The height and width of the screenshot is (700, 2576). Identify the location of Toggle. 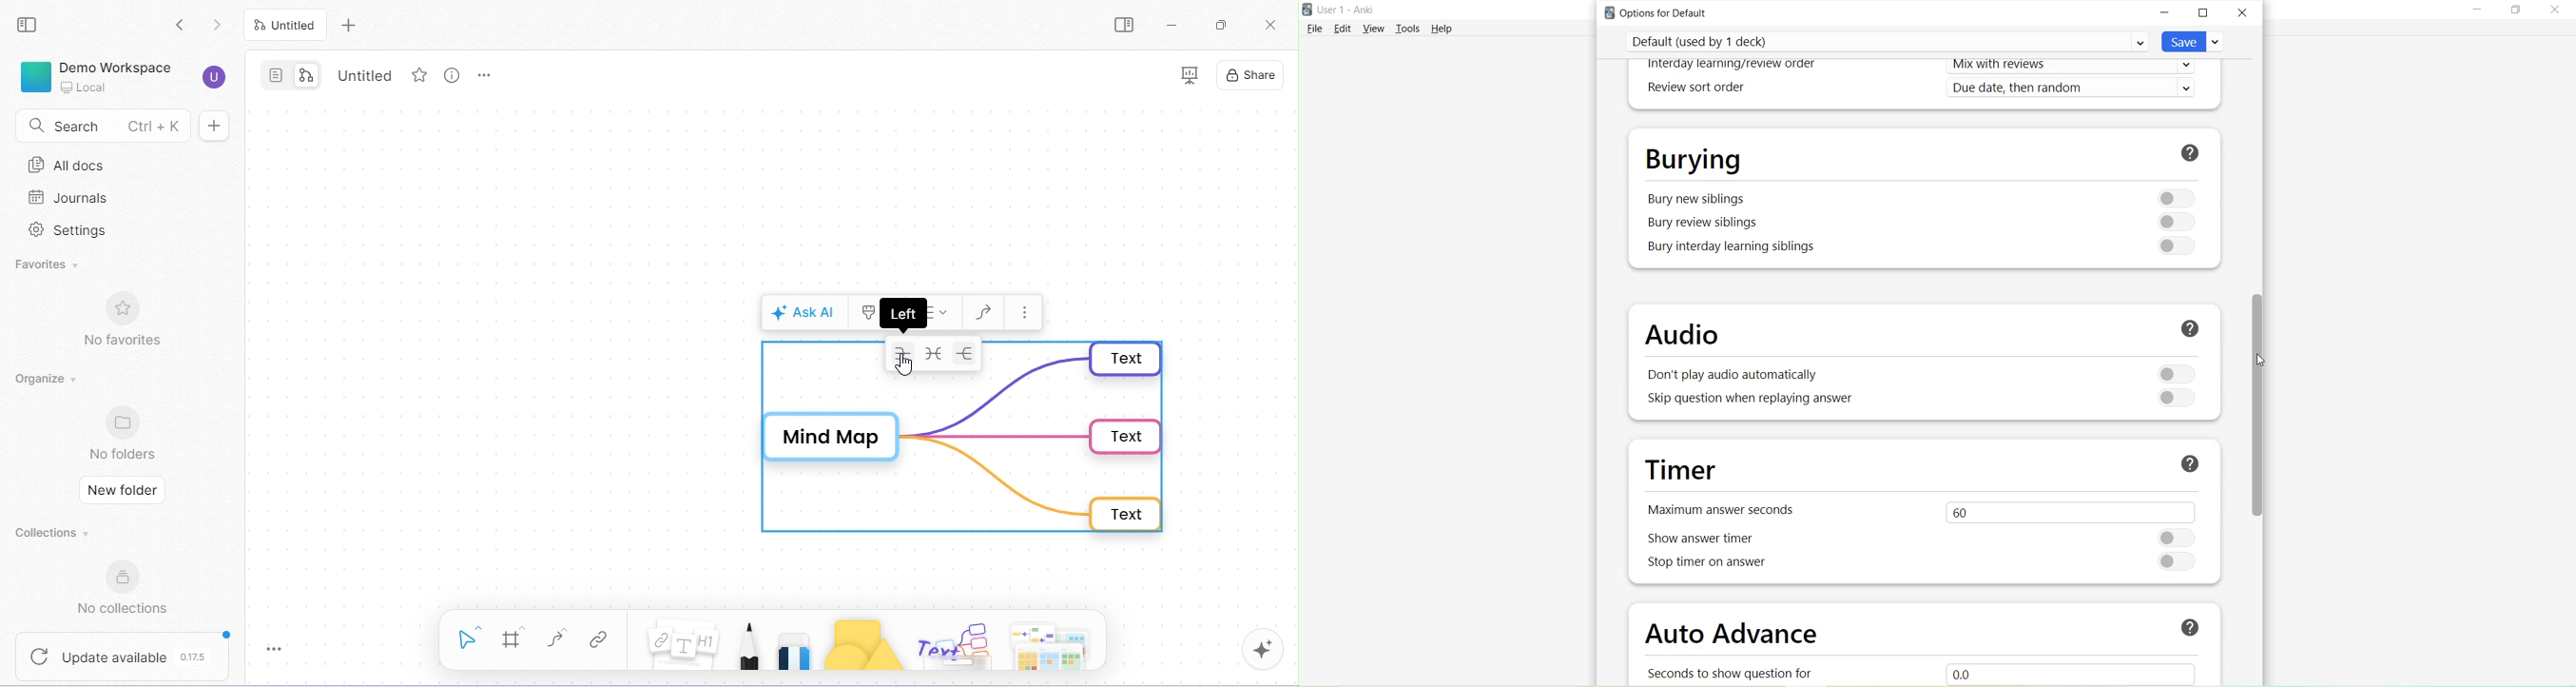
(2170, 246).